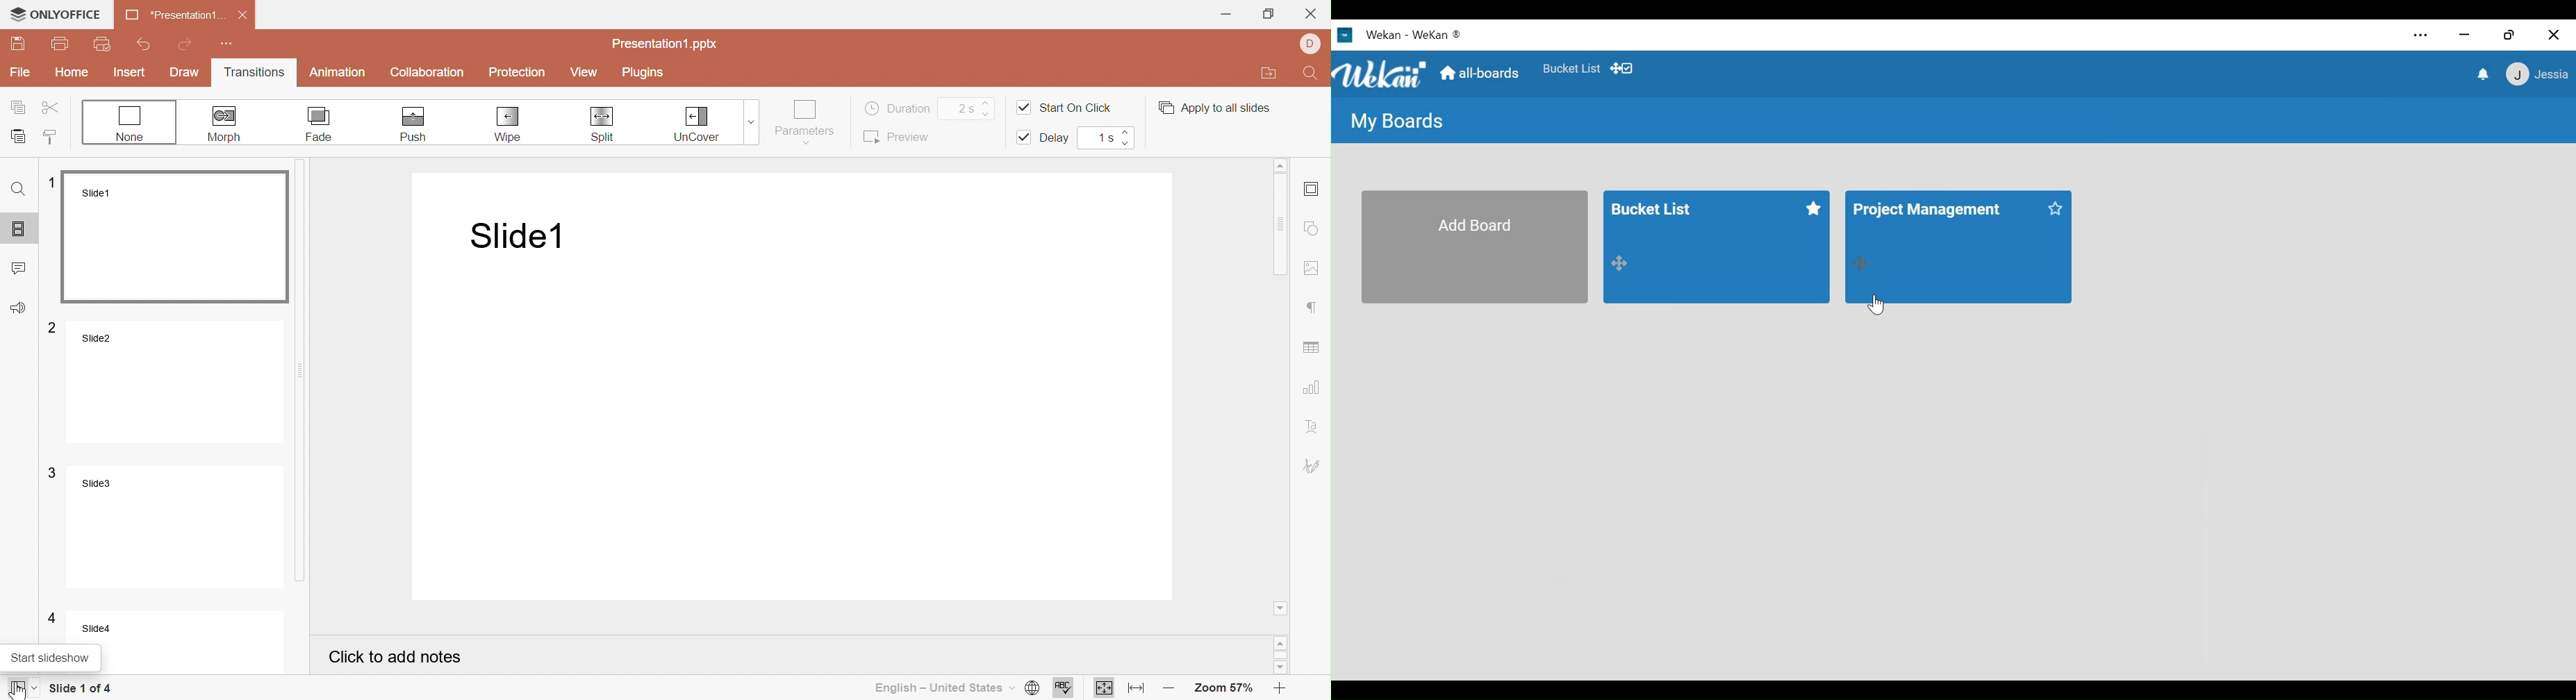  Describe the element at coordinates (396, 658) in the screenshot. I see `Click to add notes` at that location.